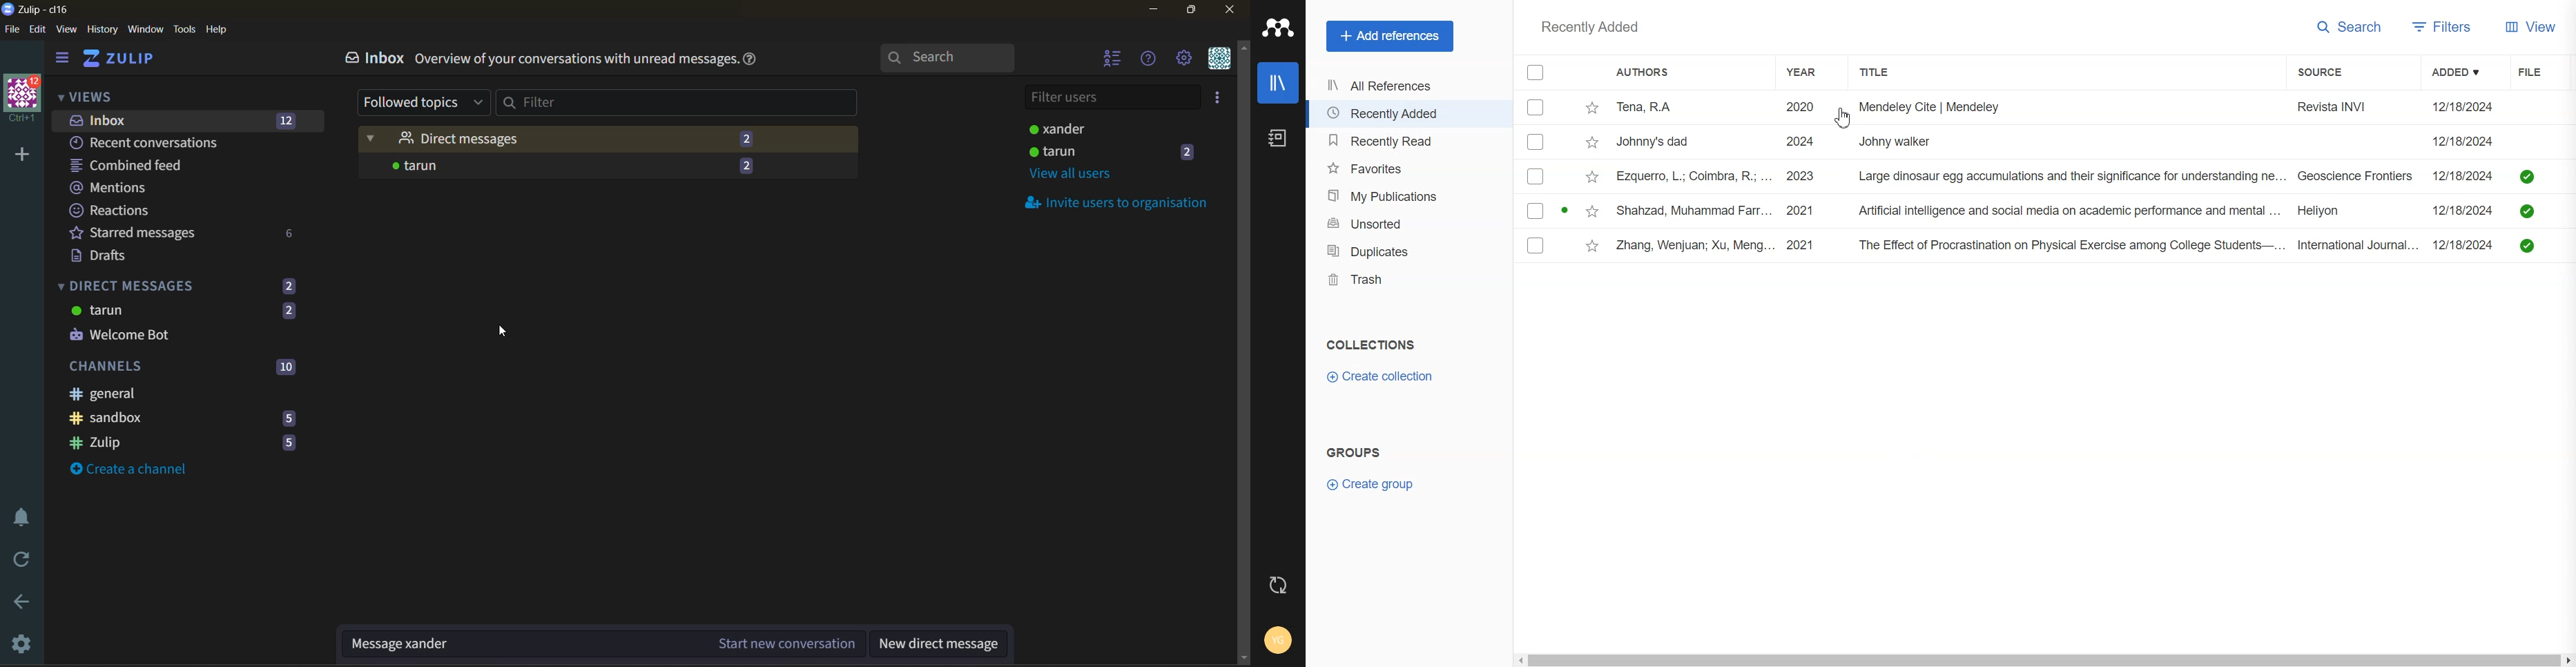 Image resolution: width=2576 pixels, height=672 pixels. I want to click on Year, so click(1812, 72).